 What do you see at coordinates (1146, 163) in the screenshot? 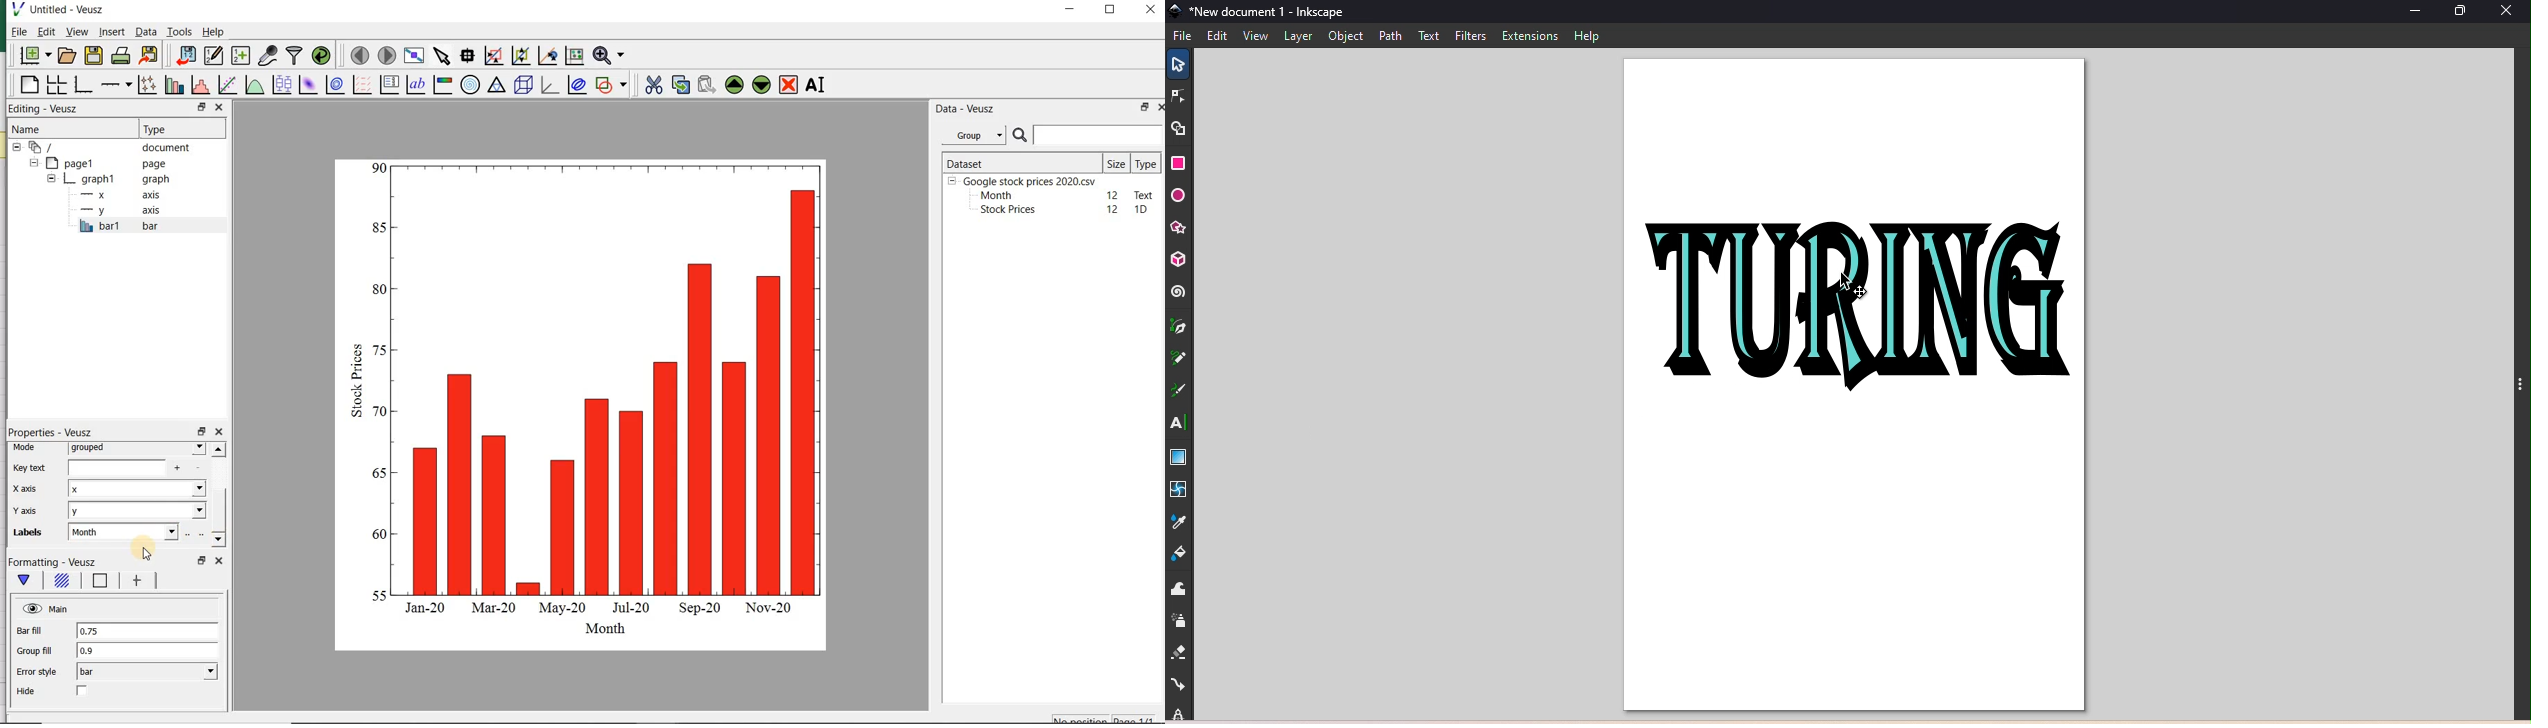
I see `Type` at bounding box center [1146, 163].